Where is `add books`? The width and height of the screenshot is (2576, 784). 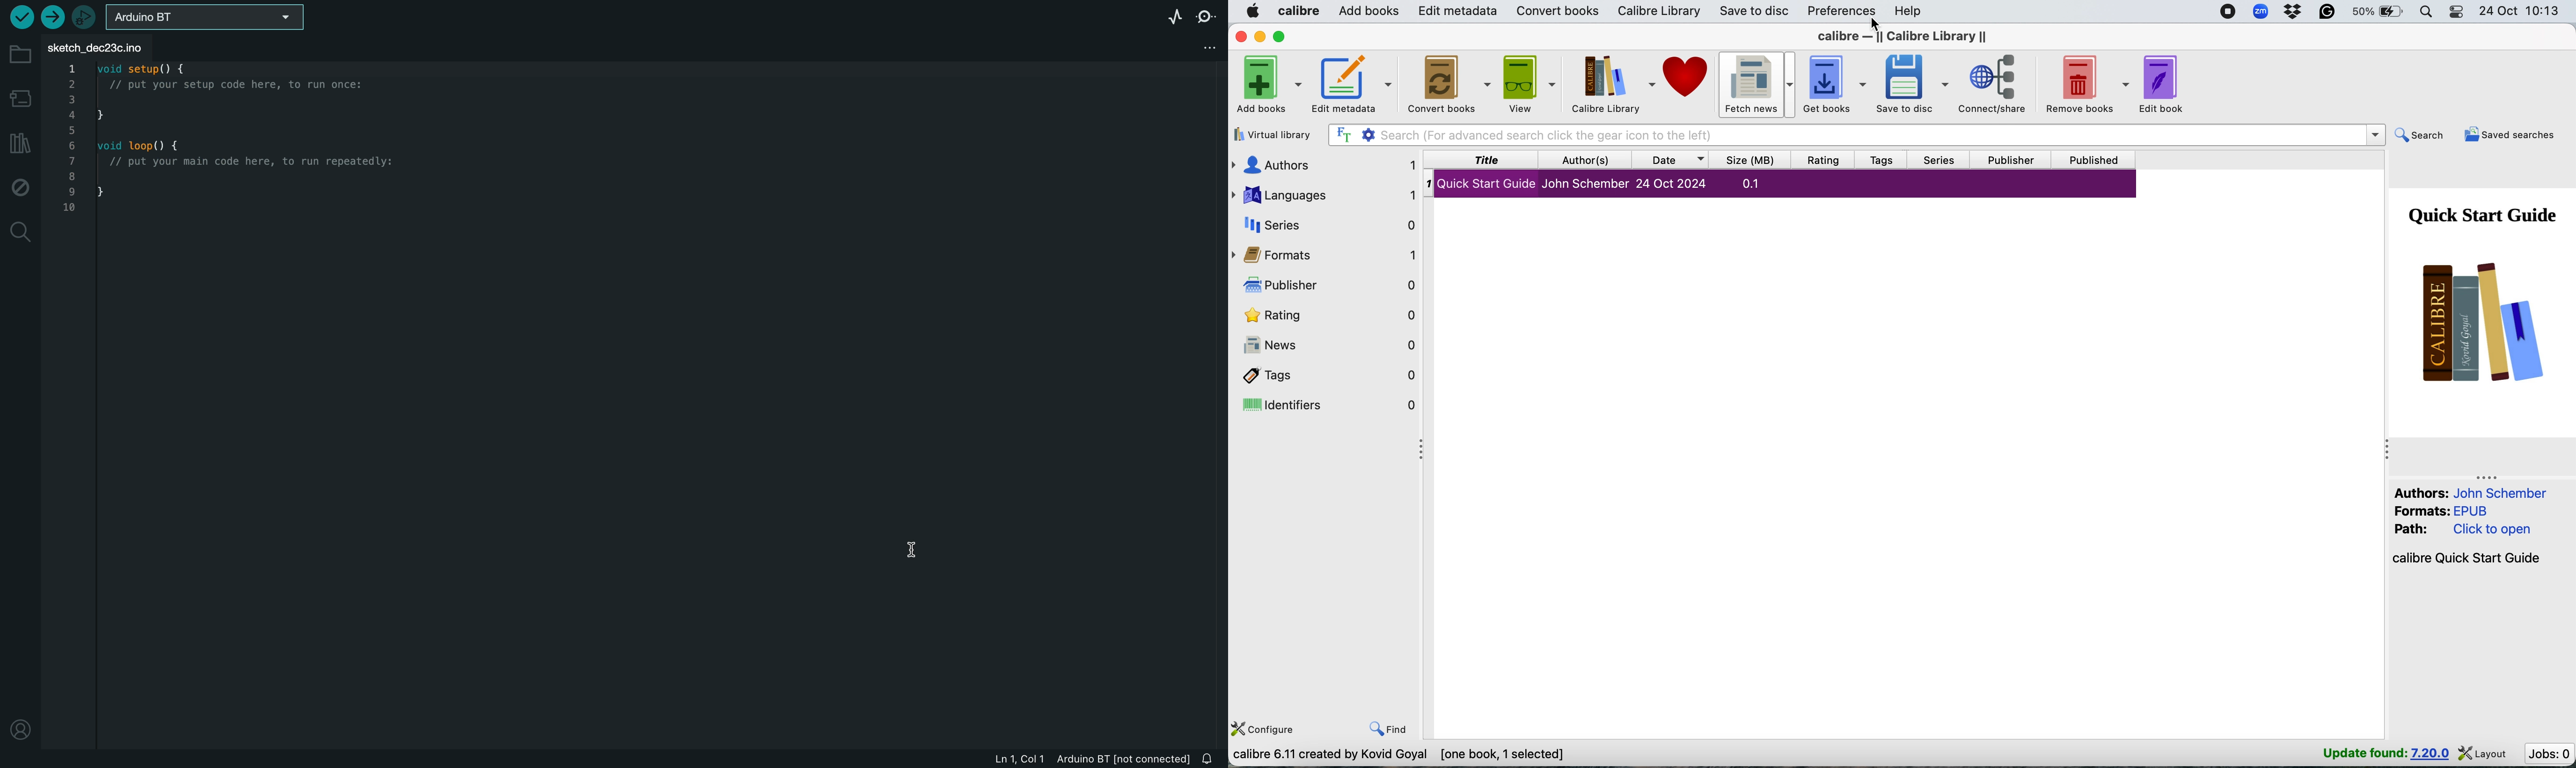
add books is located at coordinates (1272, 84).